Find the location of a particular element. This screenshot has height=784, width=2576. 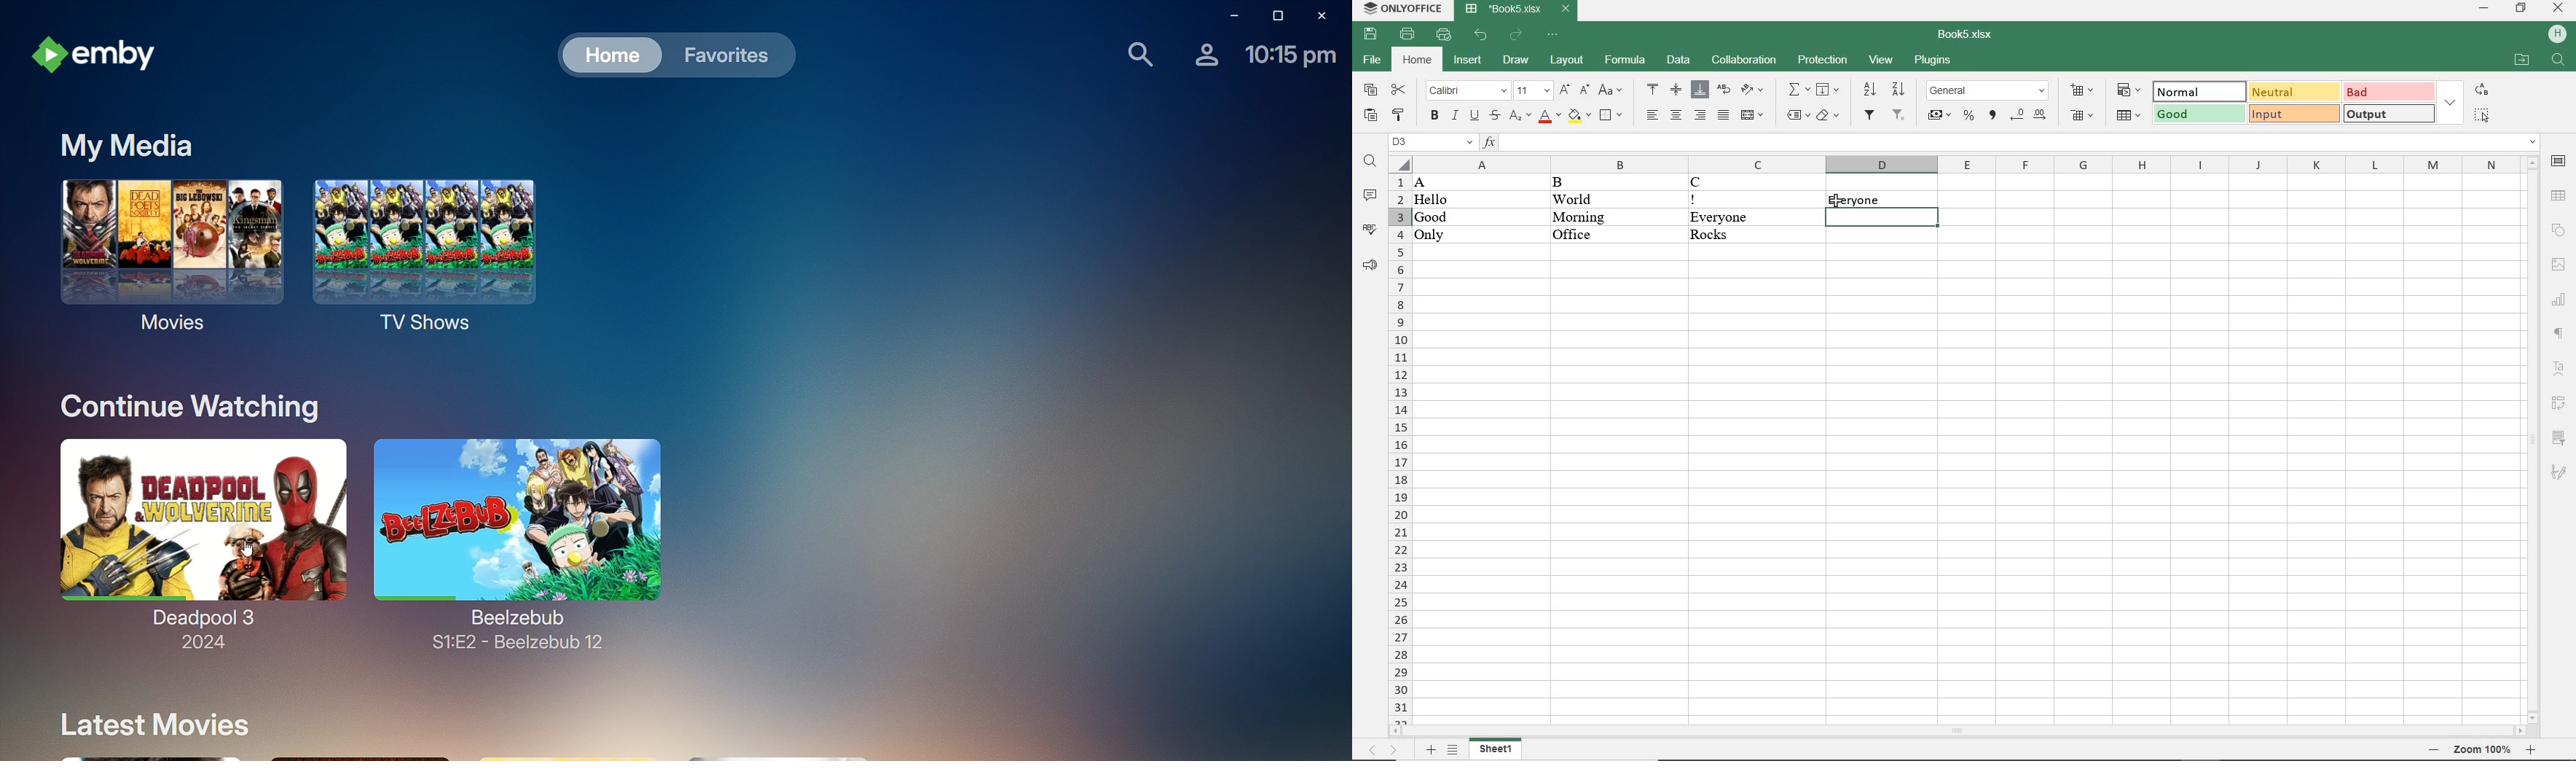

Latest Movies is located at coordinates (154, 723).